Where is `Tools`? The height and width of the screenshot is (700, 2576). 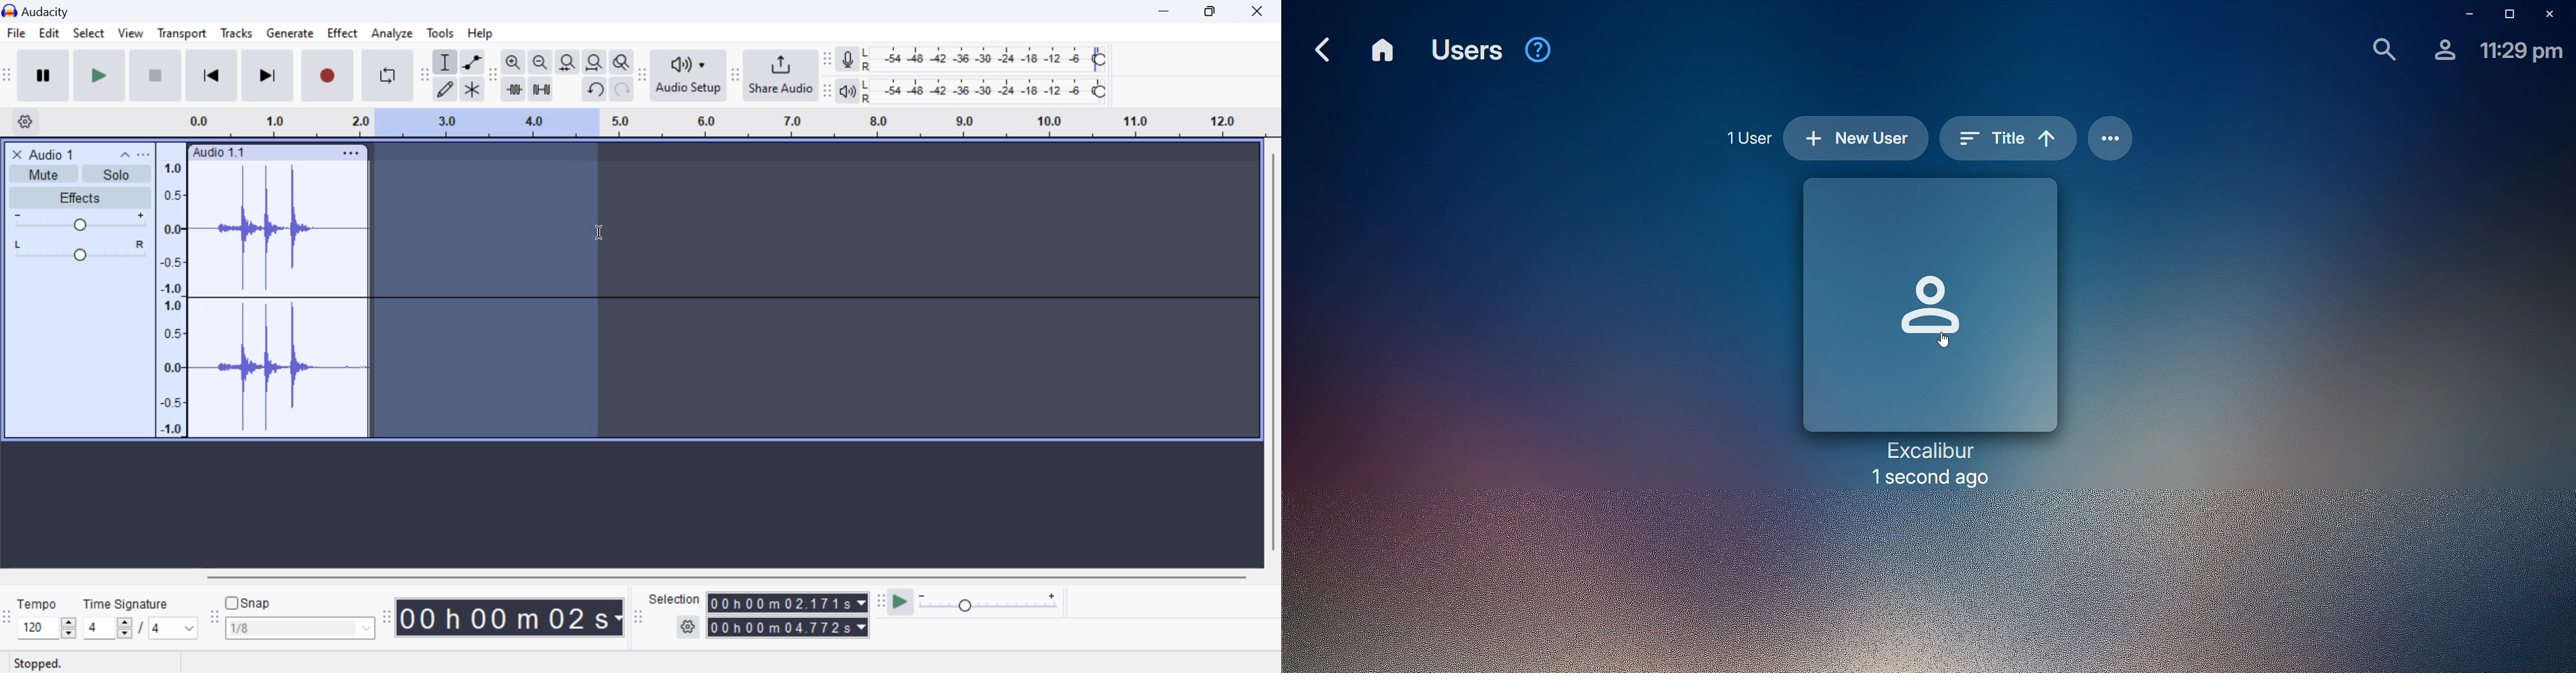 Tools is located at coordinates (441, 32).